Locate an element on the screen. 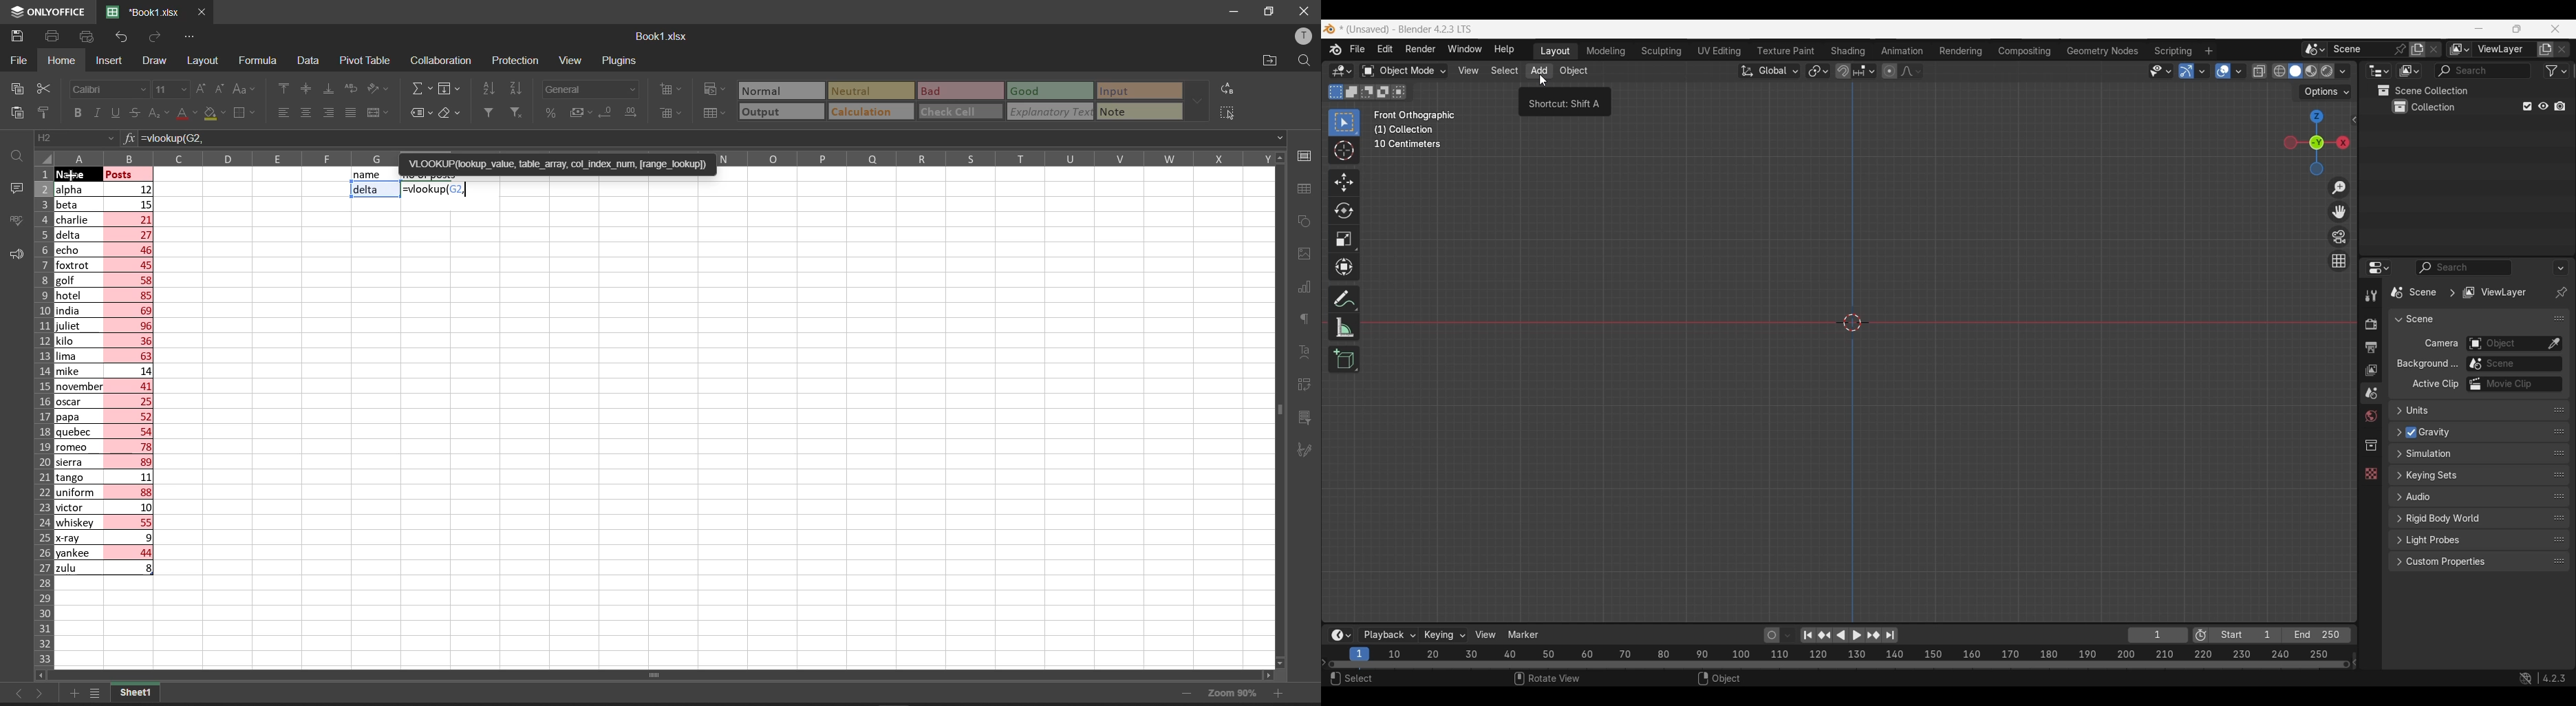  vertical scroll bar is located at coordinates (1279, 414).